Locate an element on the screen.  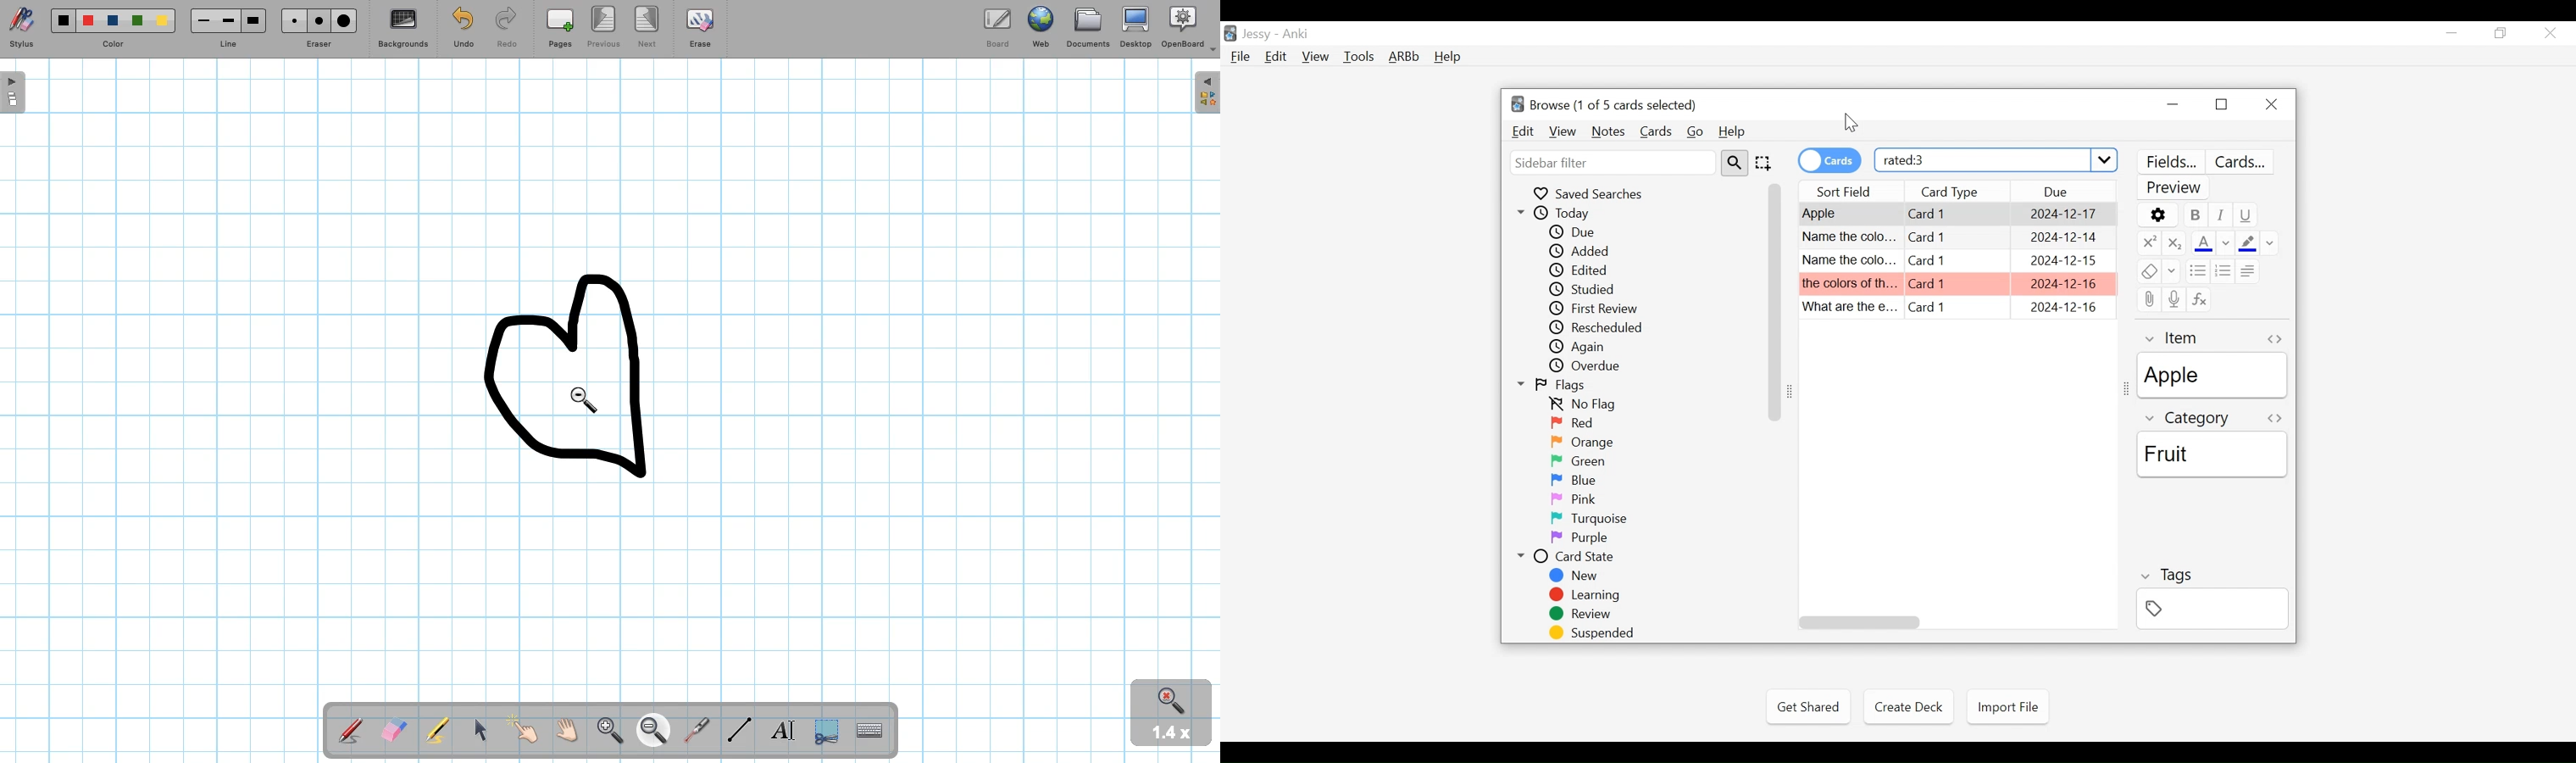
Cards is located at coordinates (1654, 131).